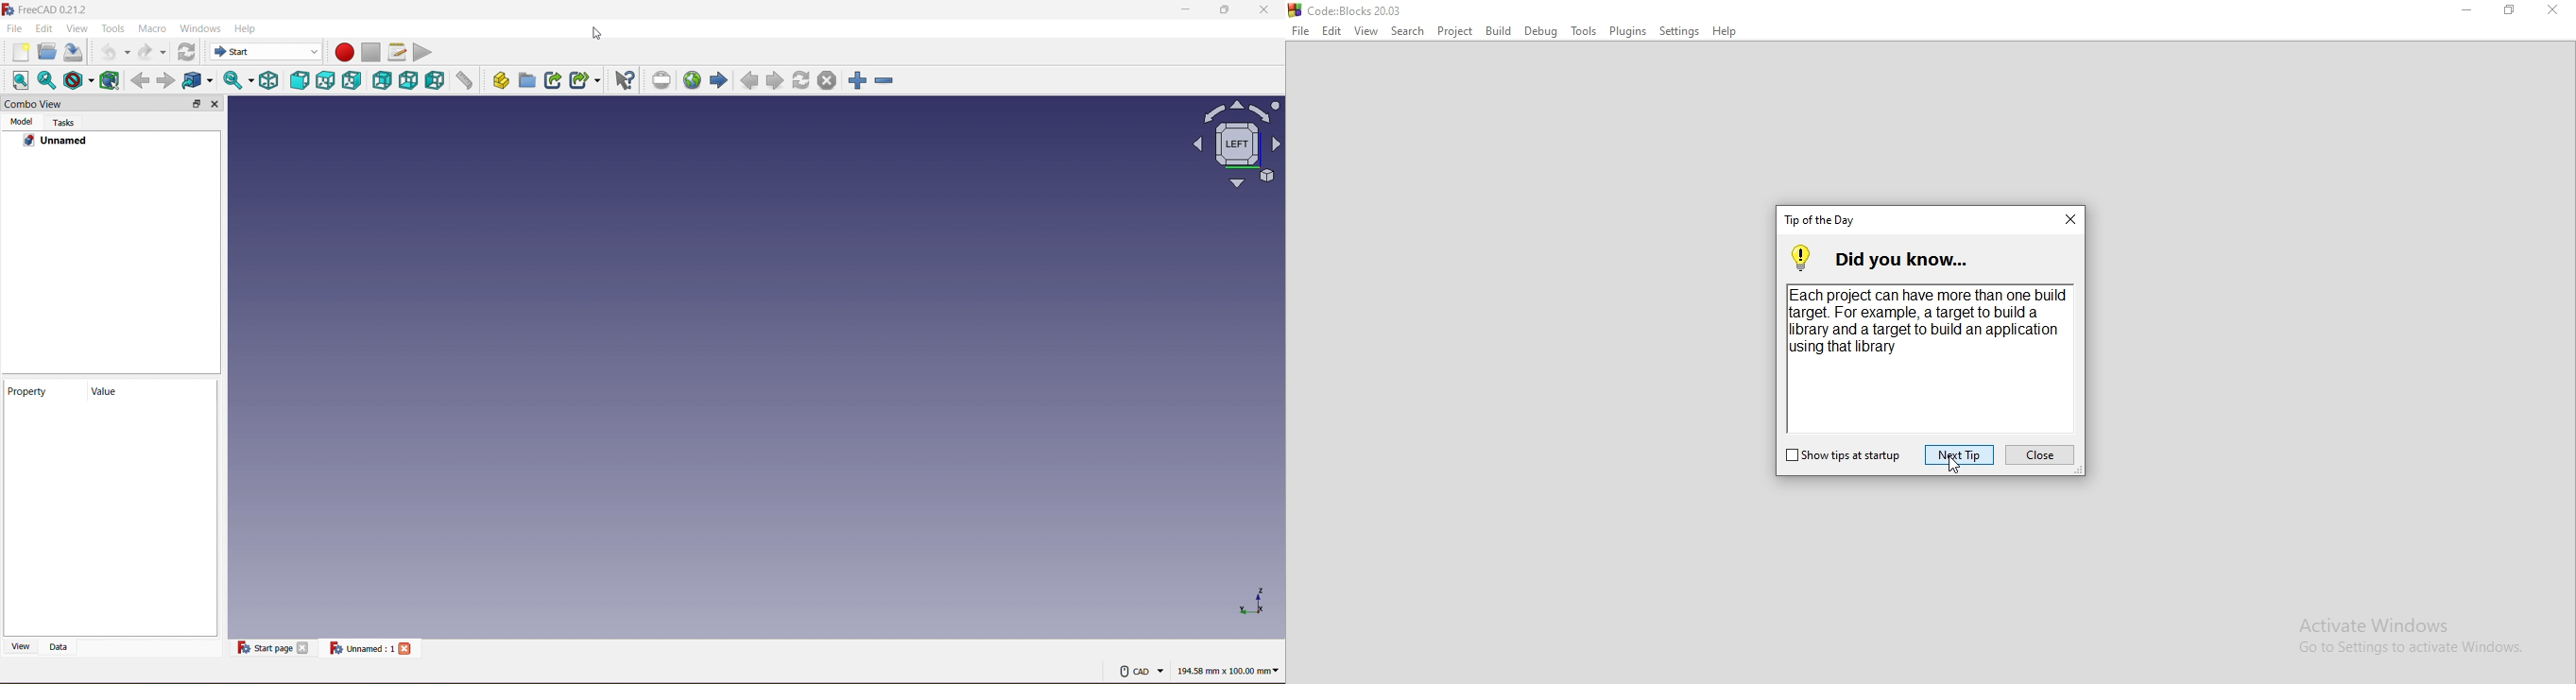 The width and height of the screenshot is (2576, 700). Describe the element at coordinates (185, 52) in the screenshot. I see `Workbench Selector` at that location.